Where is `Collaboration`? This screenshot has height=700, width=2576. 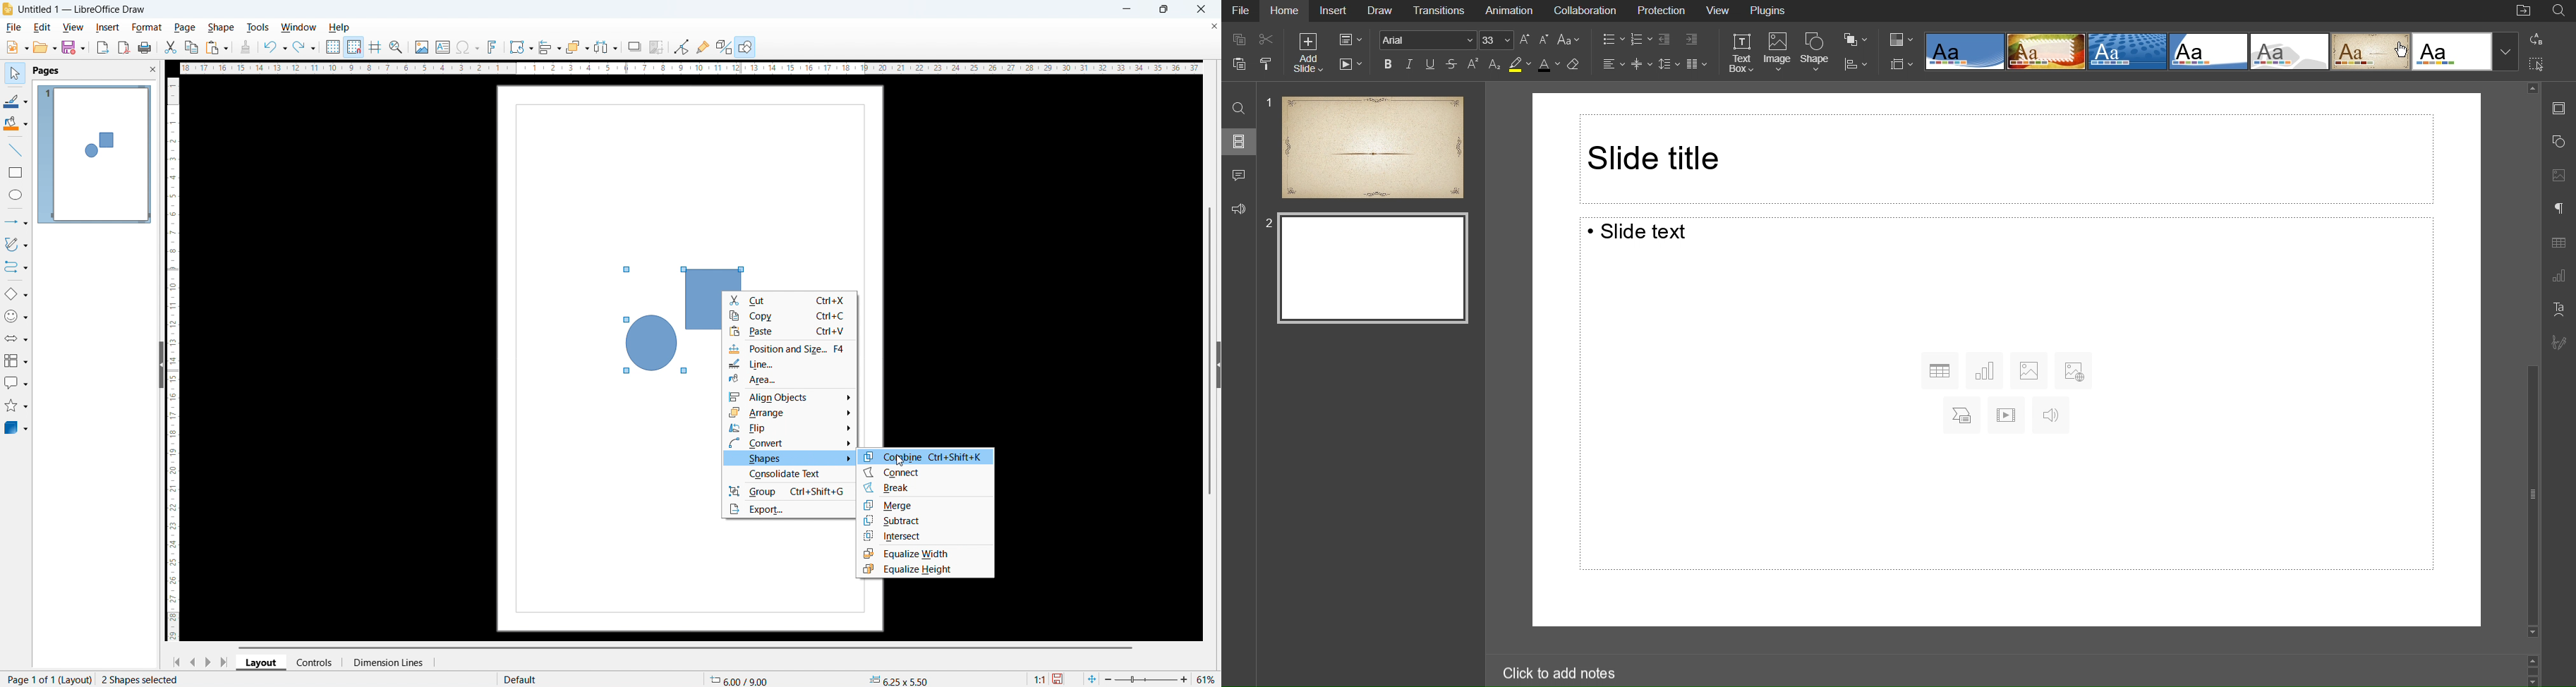
Collaboration is located at coordinates (1586, 11).